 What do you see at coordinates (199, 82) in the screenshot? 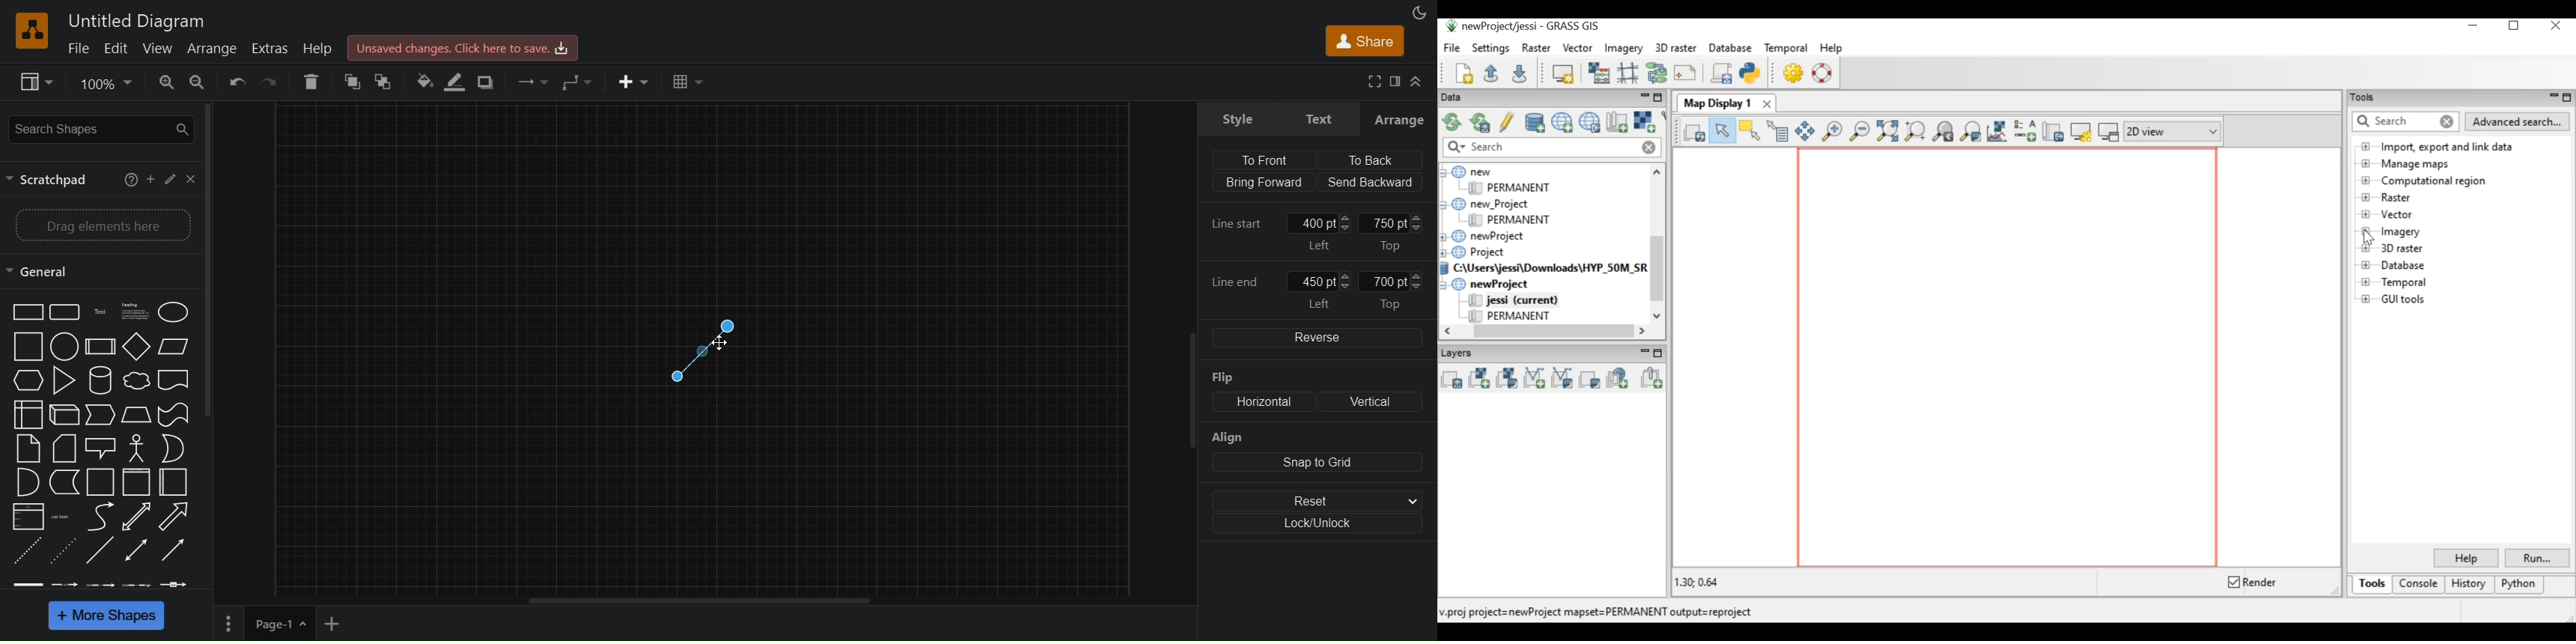
I see `zoom out` at bounding box center [199, 82].